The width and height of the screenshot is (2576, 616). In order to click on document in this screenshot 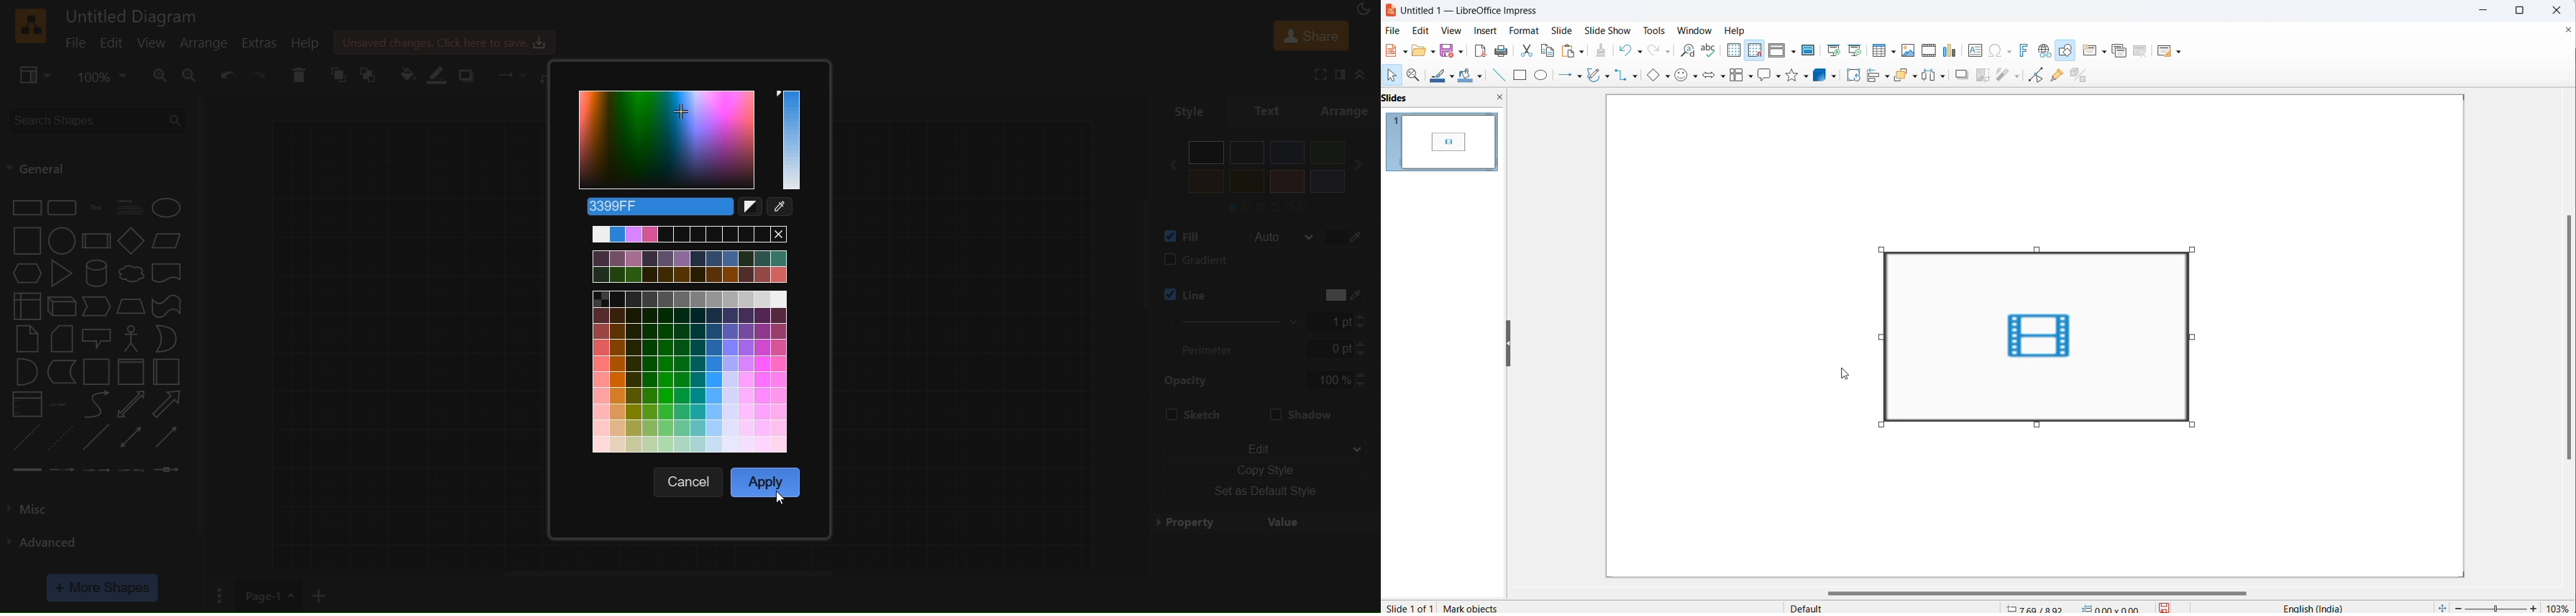, I will do `click(169, 276)`.